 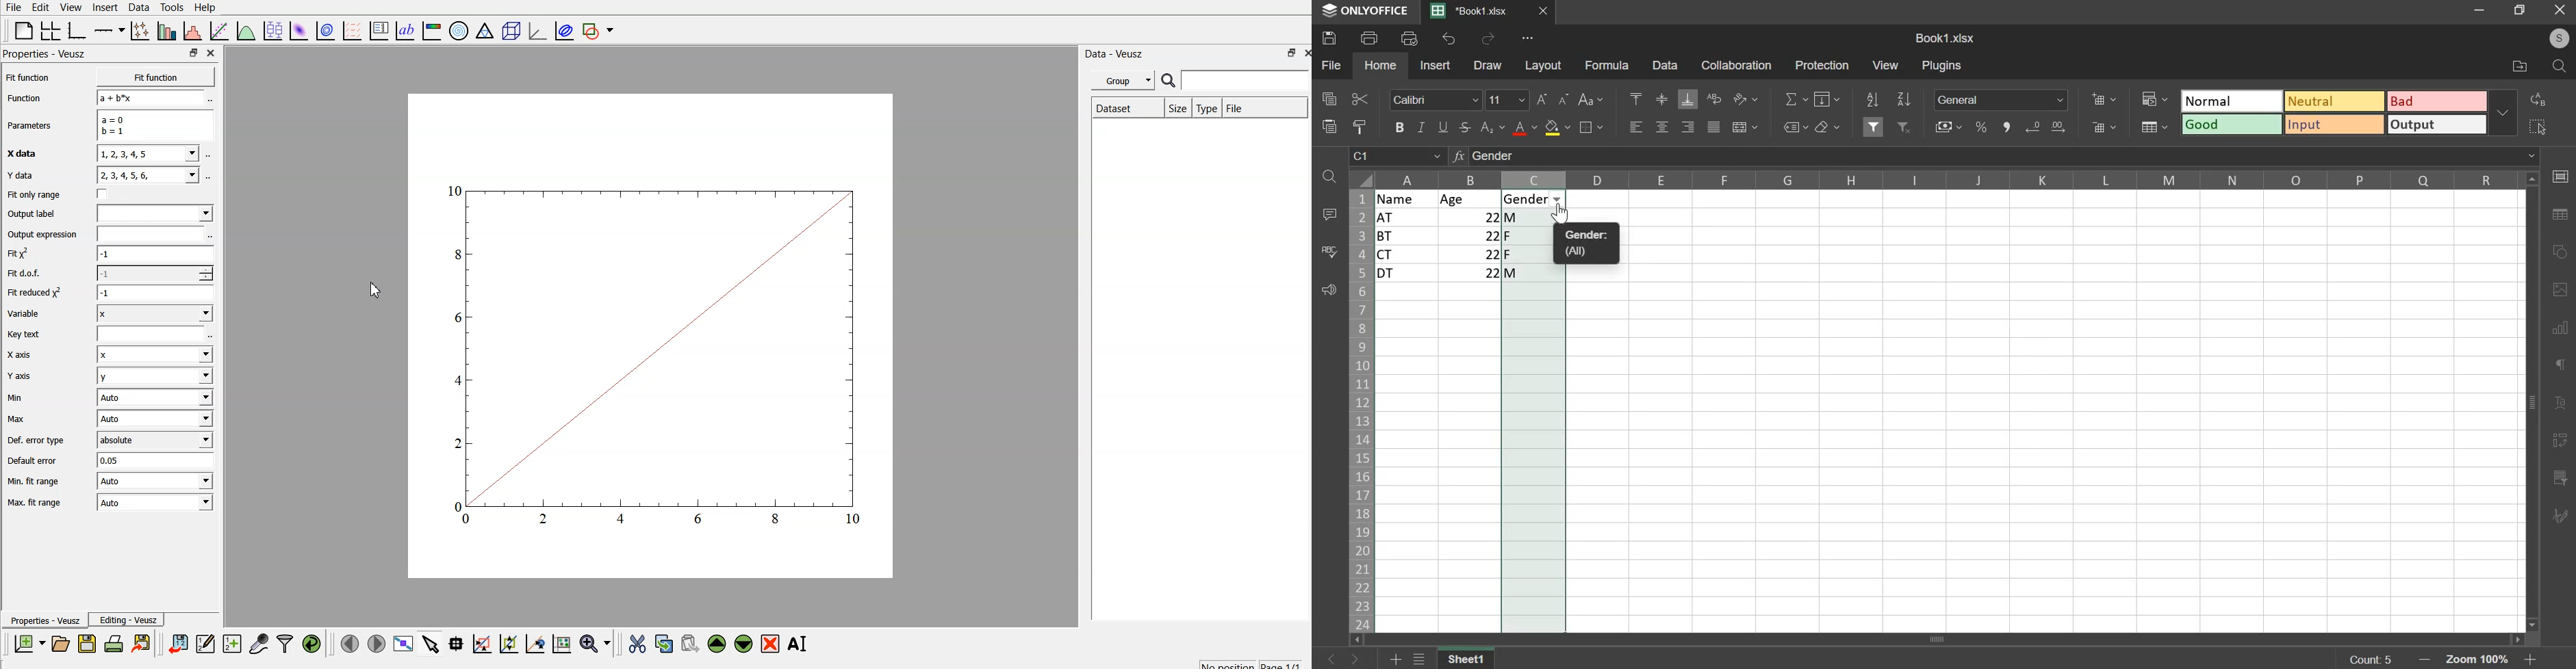 What do you see at coordinates (1466, 128) in the screenshot?
I see `strokethrough` at bounding box center [1466, 128].